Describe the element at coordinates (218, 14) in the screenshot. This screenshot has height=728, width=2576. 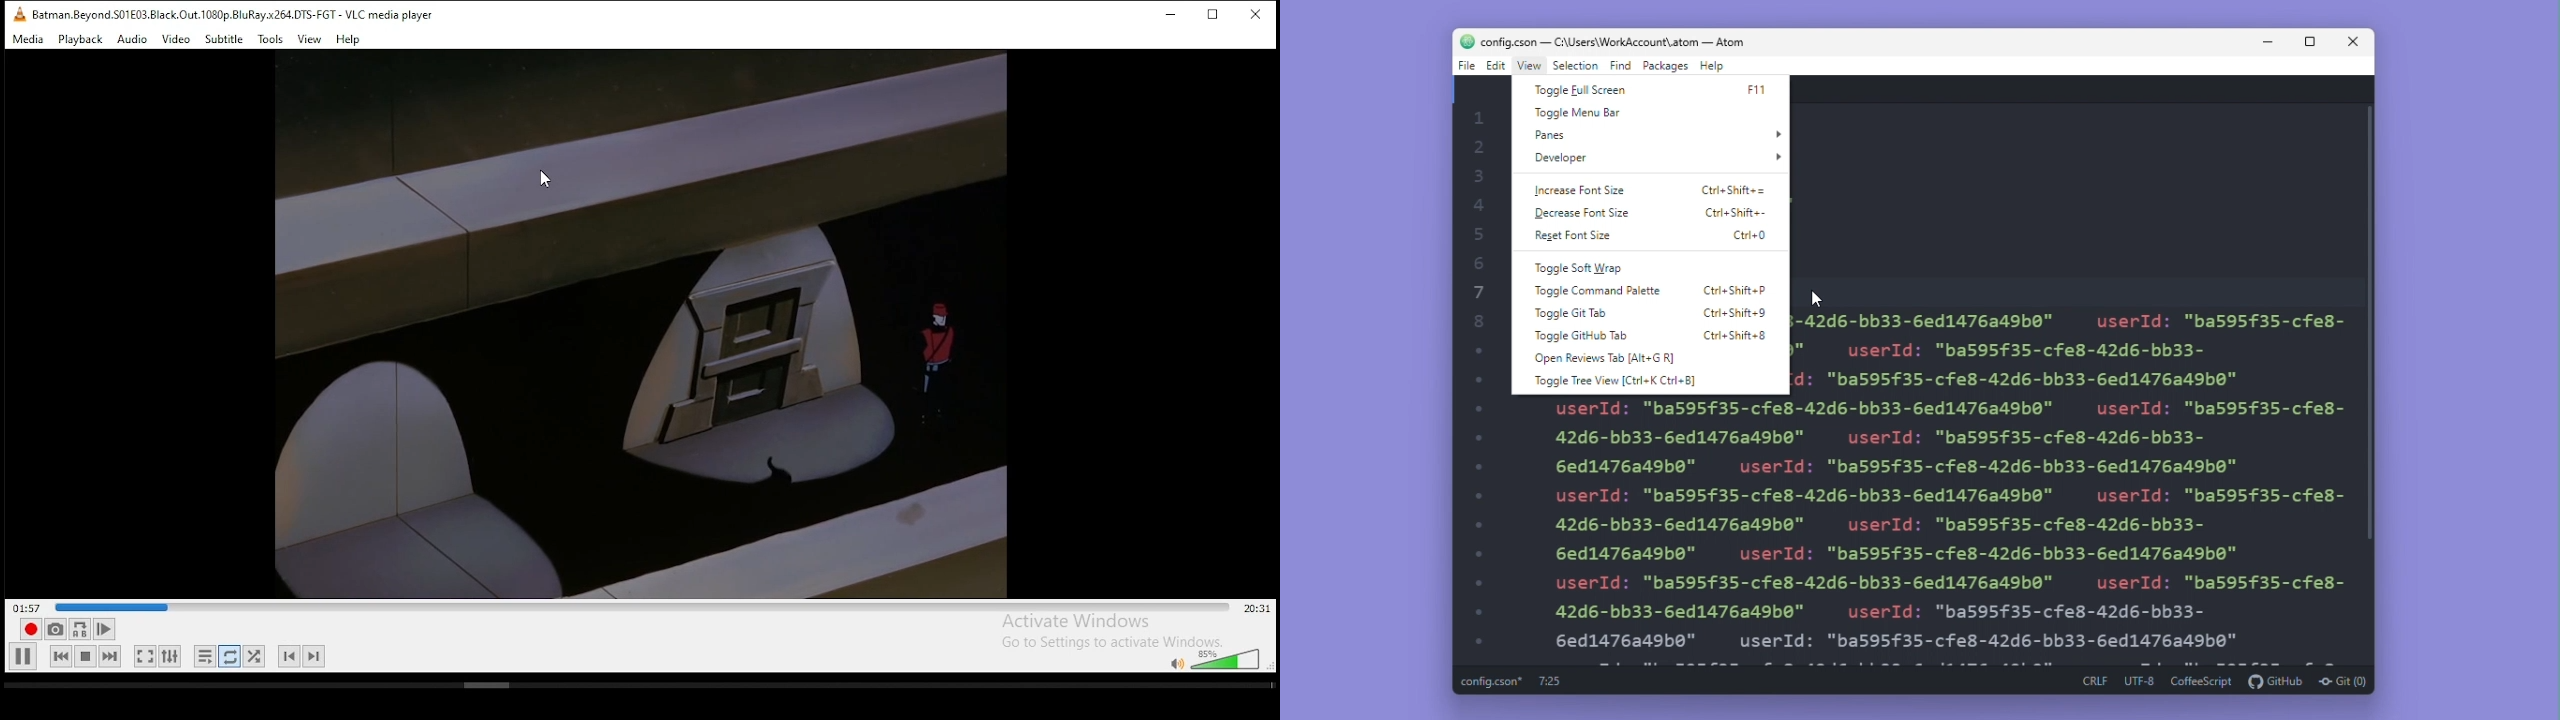
I see `VLC icon and file name` at that location.